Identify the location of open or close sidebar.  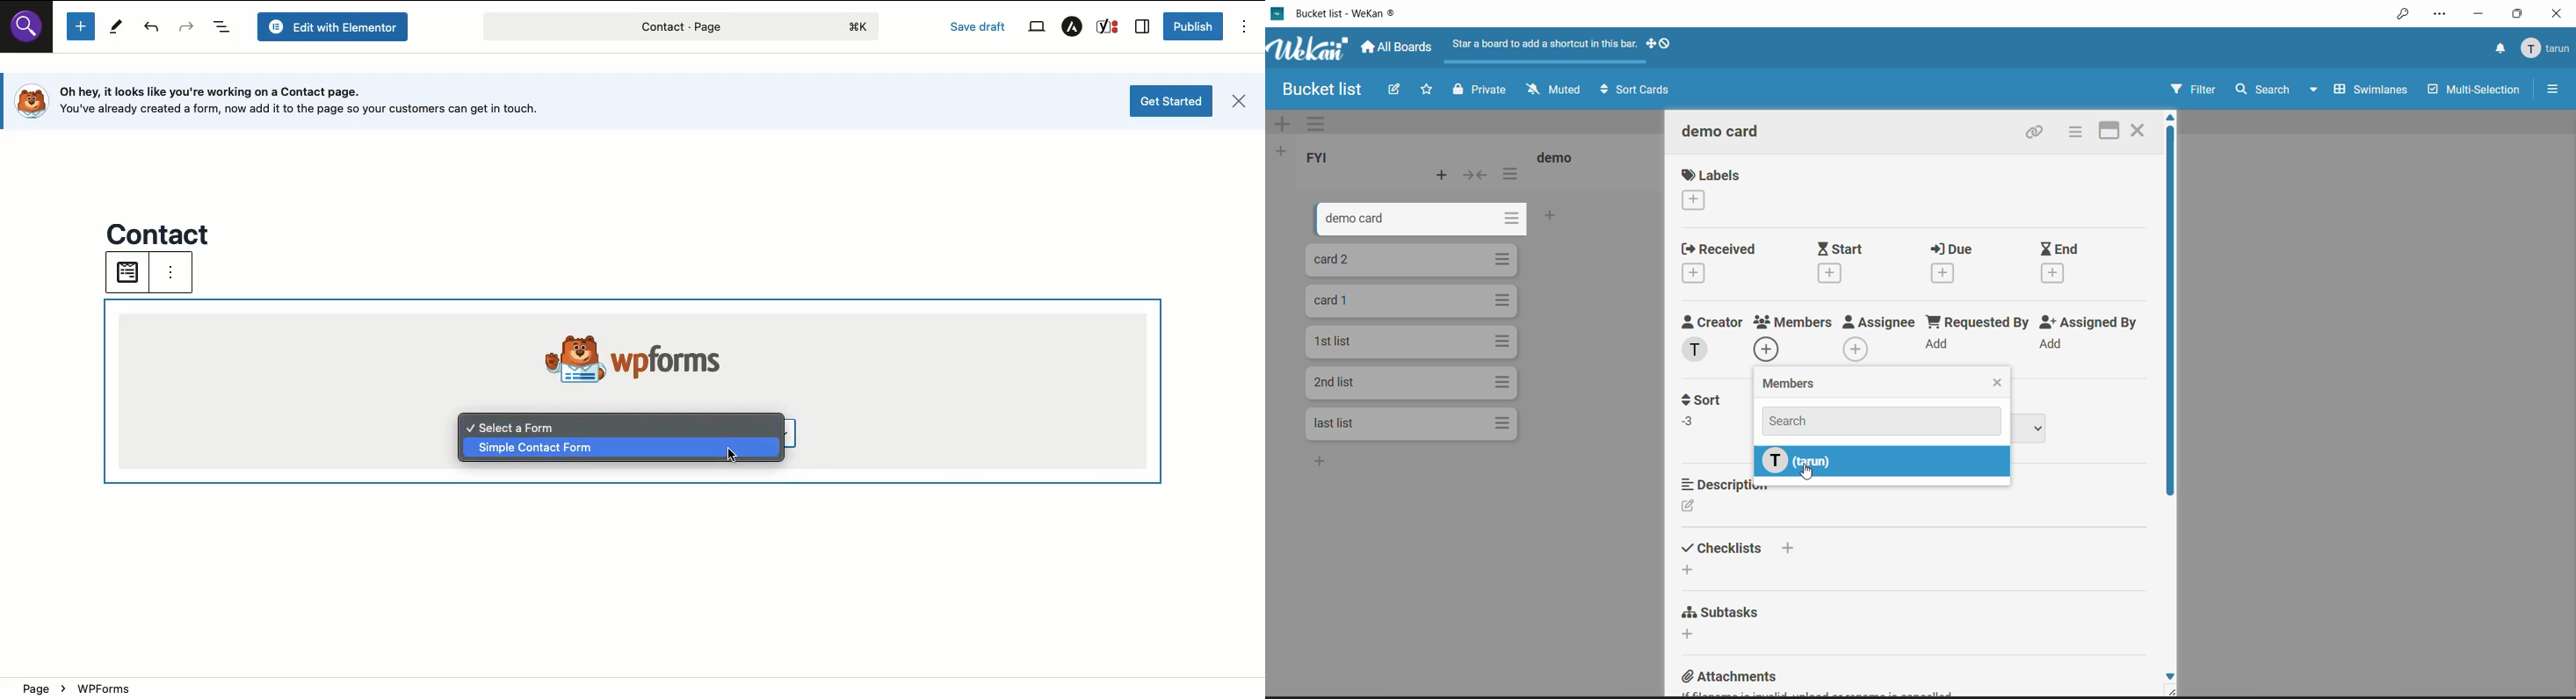
(2552, 88).